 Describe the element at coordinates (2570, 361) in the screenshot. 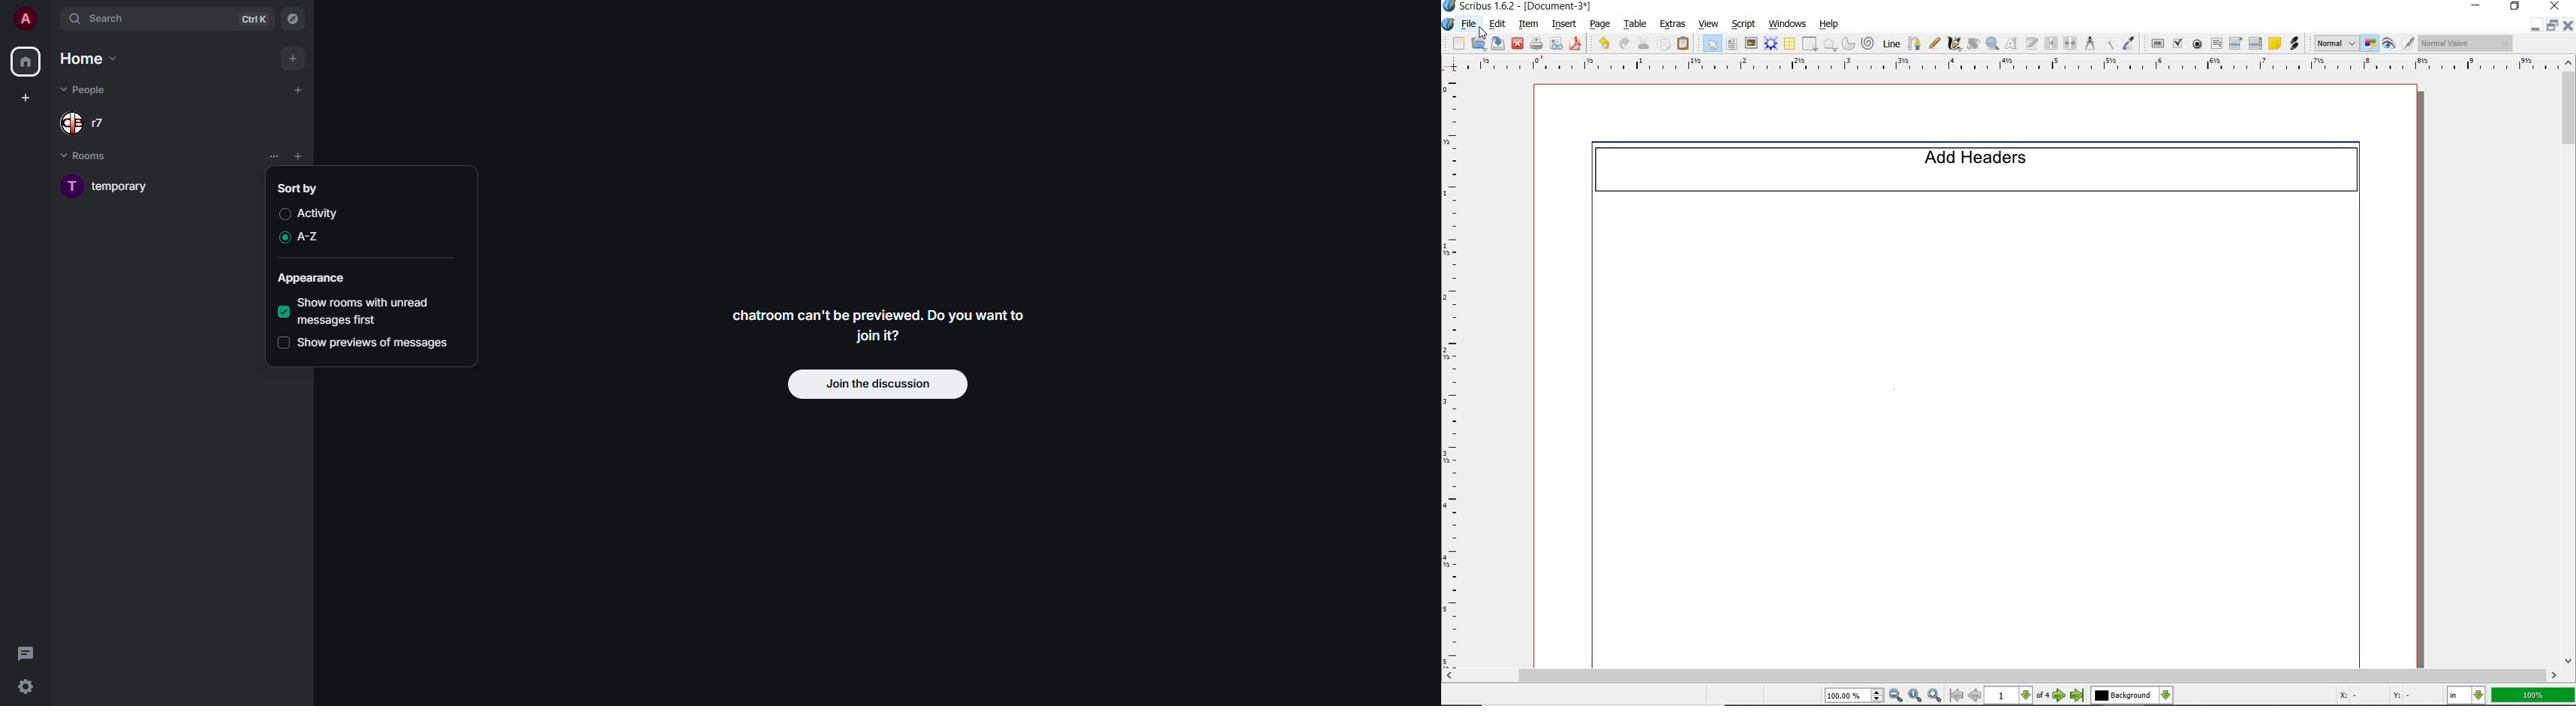

I see `scrollbar` at that location.